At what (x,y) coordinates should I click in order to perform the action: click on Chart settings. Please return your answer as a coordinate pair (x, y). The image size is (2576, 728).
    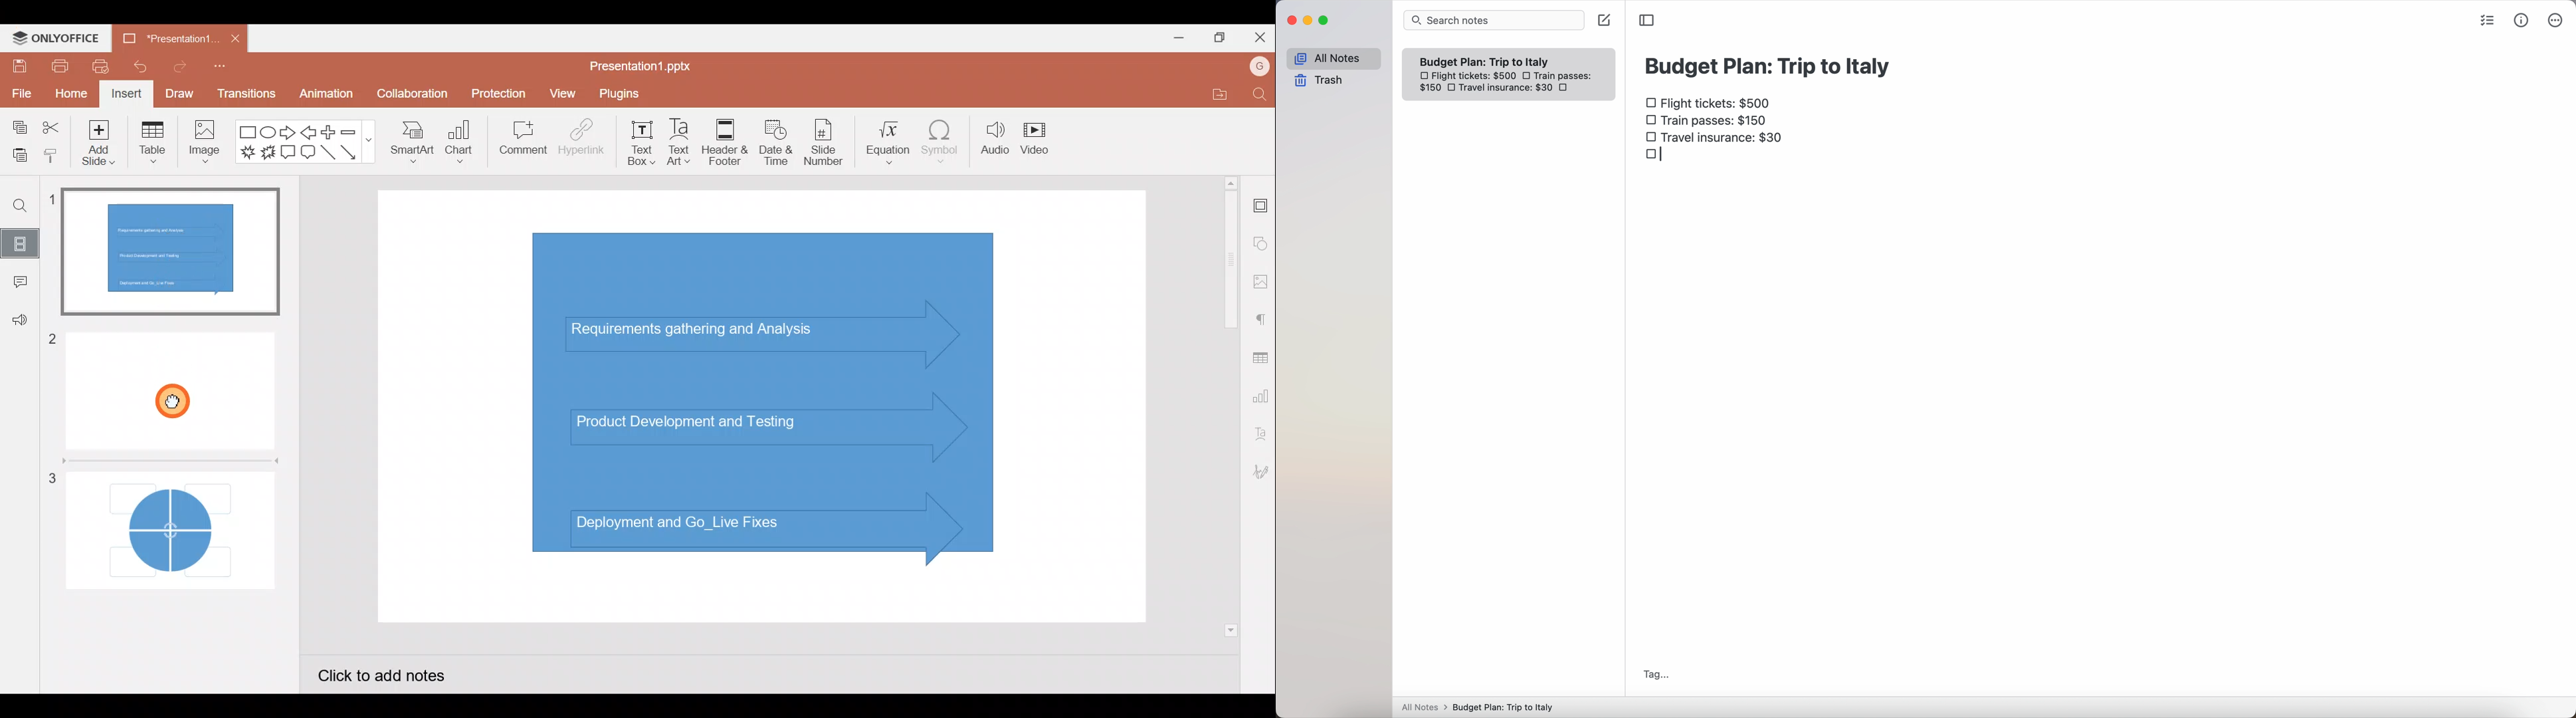
    Looking at the image, I should click on (1262, 398).